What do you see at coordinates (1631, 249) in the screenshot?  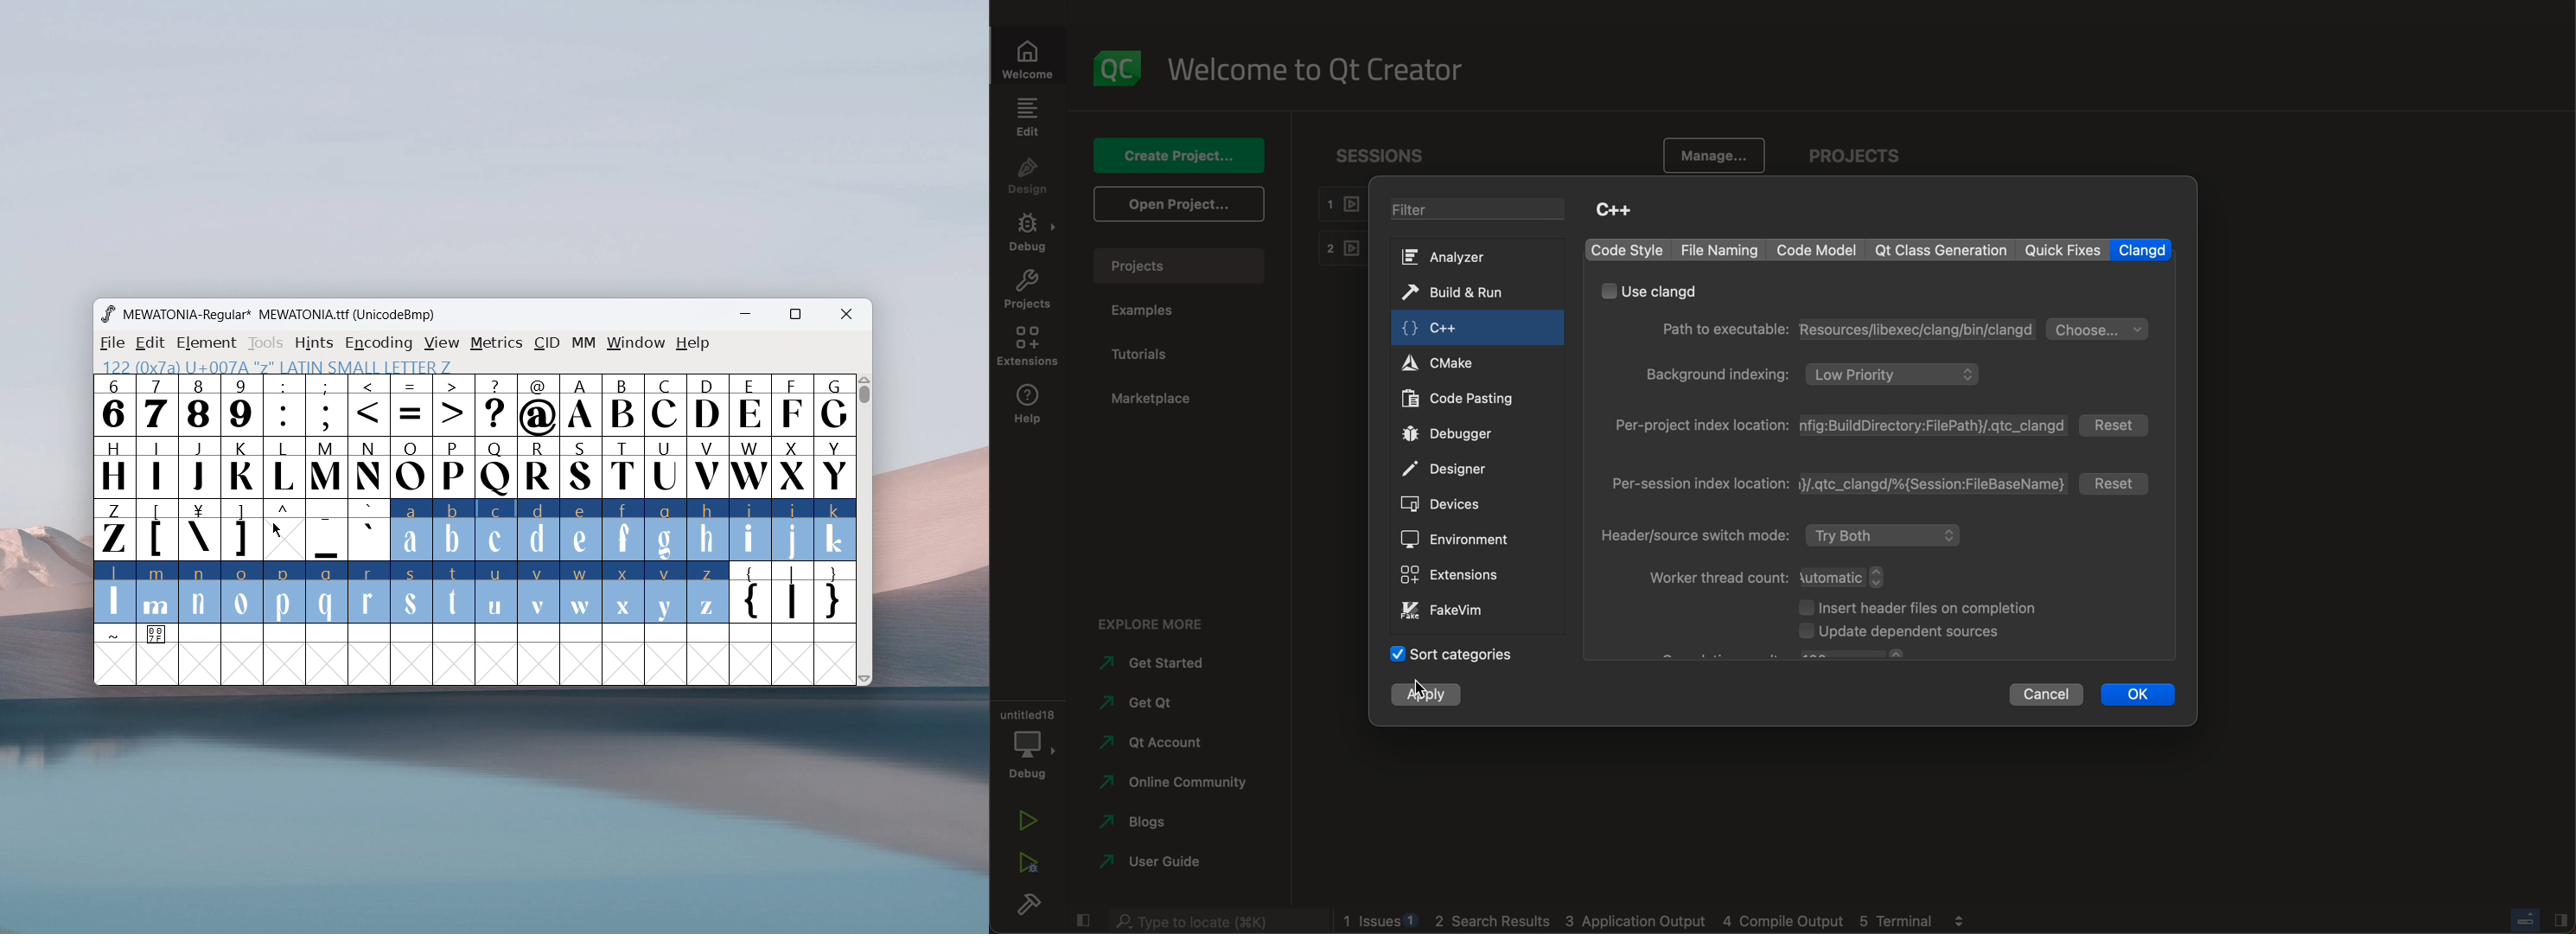 I see `code style` at bounding box center [1631, 249].